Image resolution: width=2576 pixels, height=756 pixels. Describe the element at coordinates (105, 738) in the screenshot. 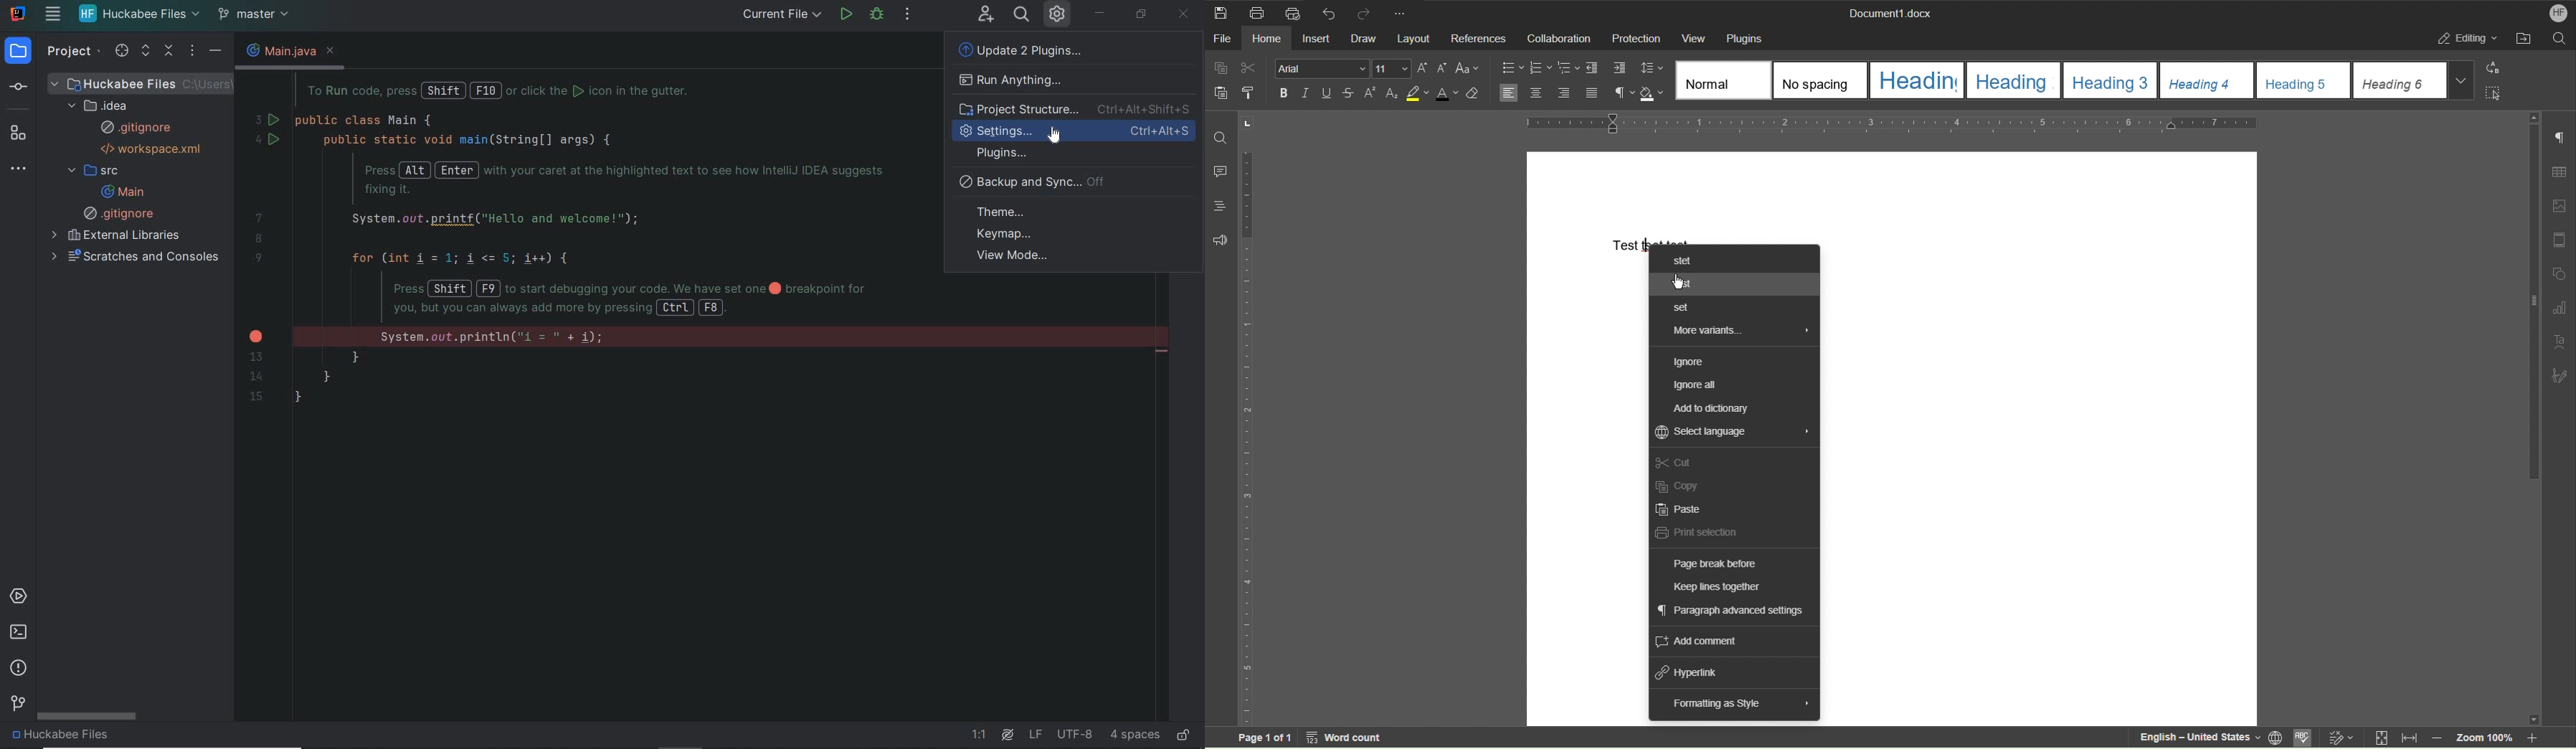

I see `project file name` at that location.